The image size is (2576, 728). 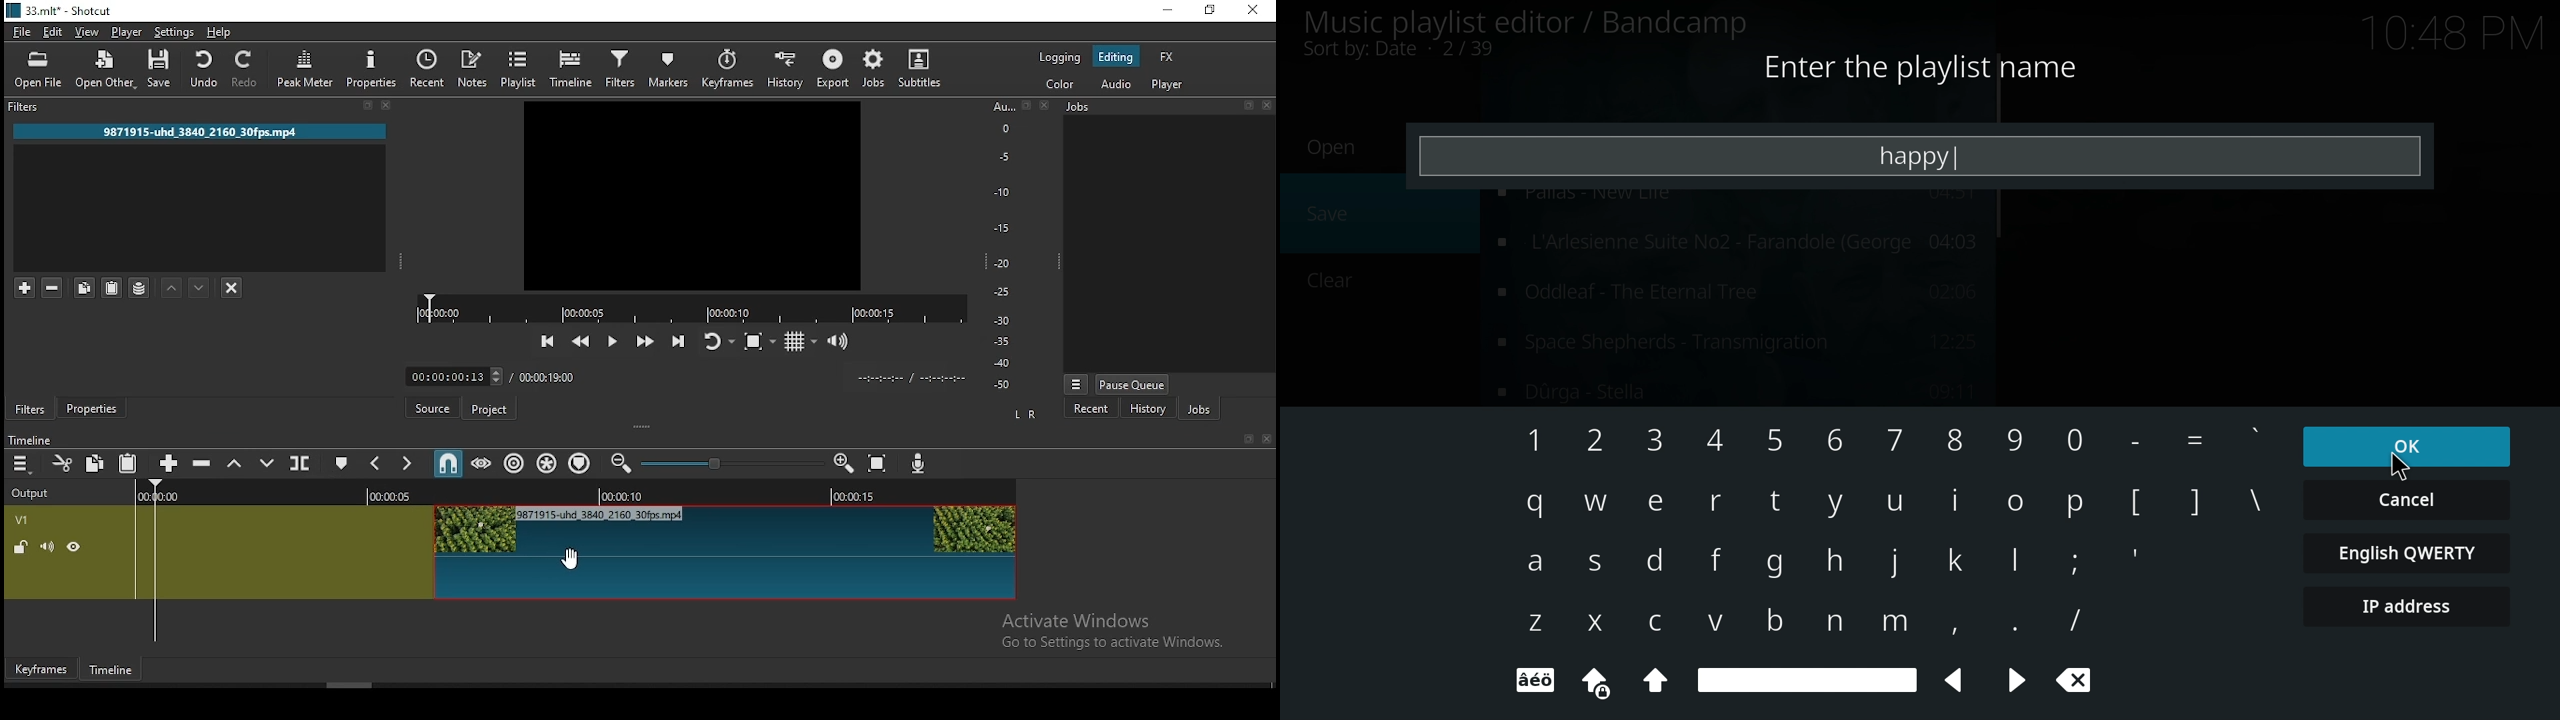 What do you see at coordinates (141, 286) in the screenshot?
I see `save filter sets` at bounding box center [141, 286].